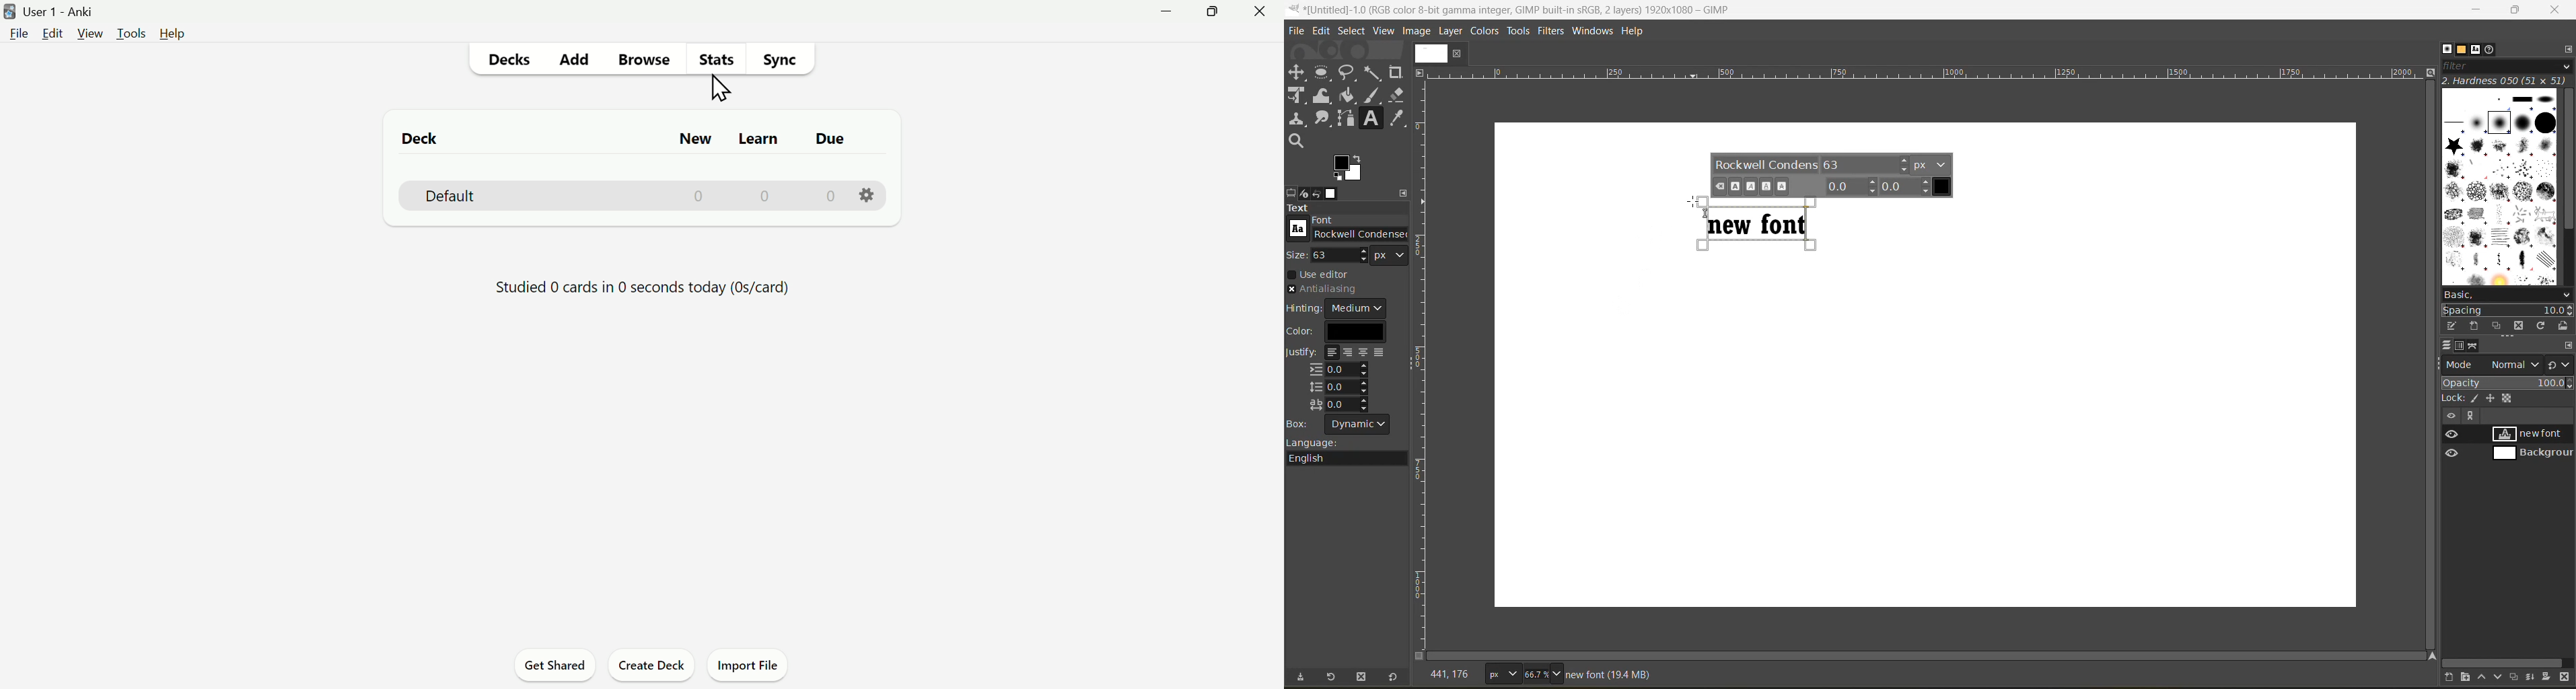 Image resolution: width=2576 pixels, height=700 pixels. Describe the element at coordinates (648, 284) in the screenshot. I see `Progress` at that location.